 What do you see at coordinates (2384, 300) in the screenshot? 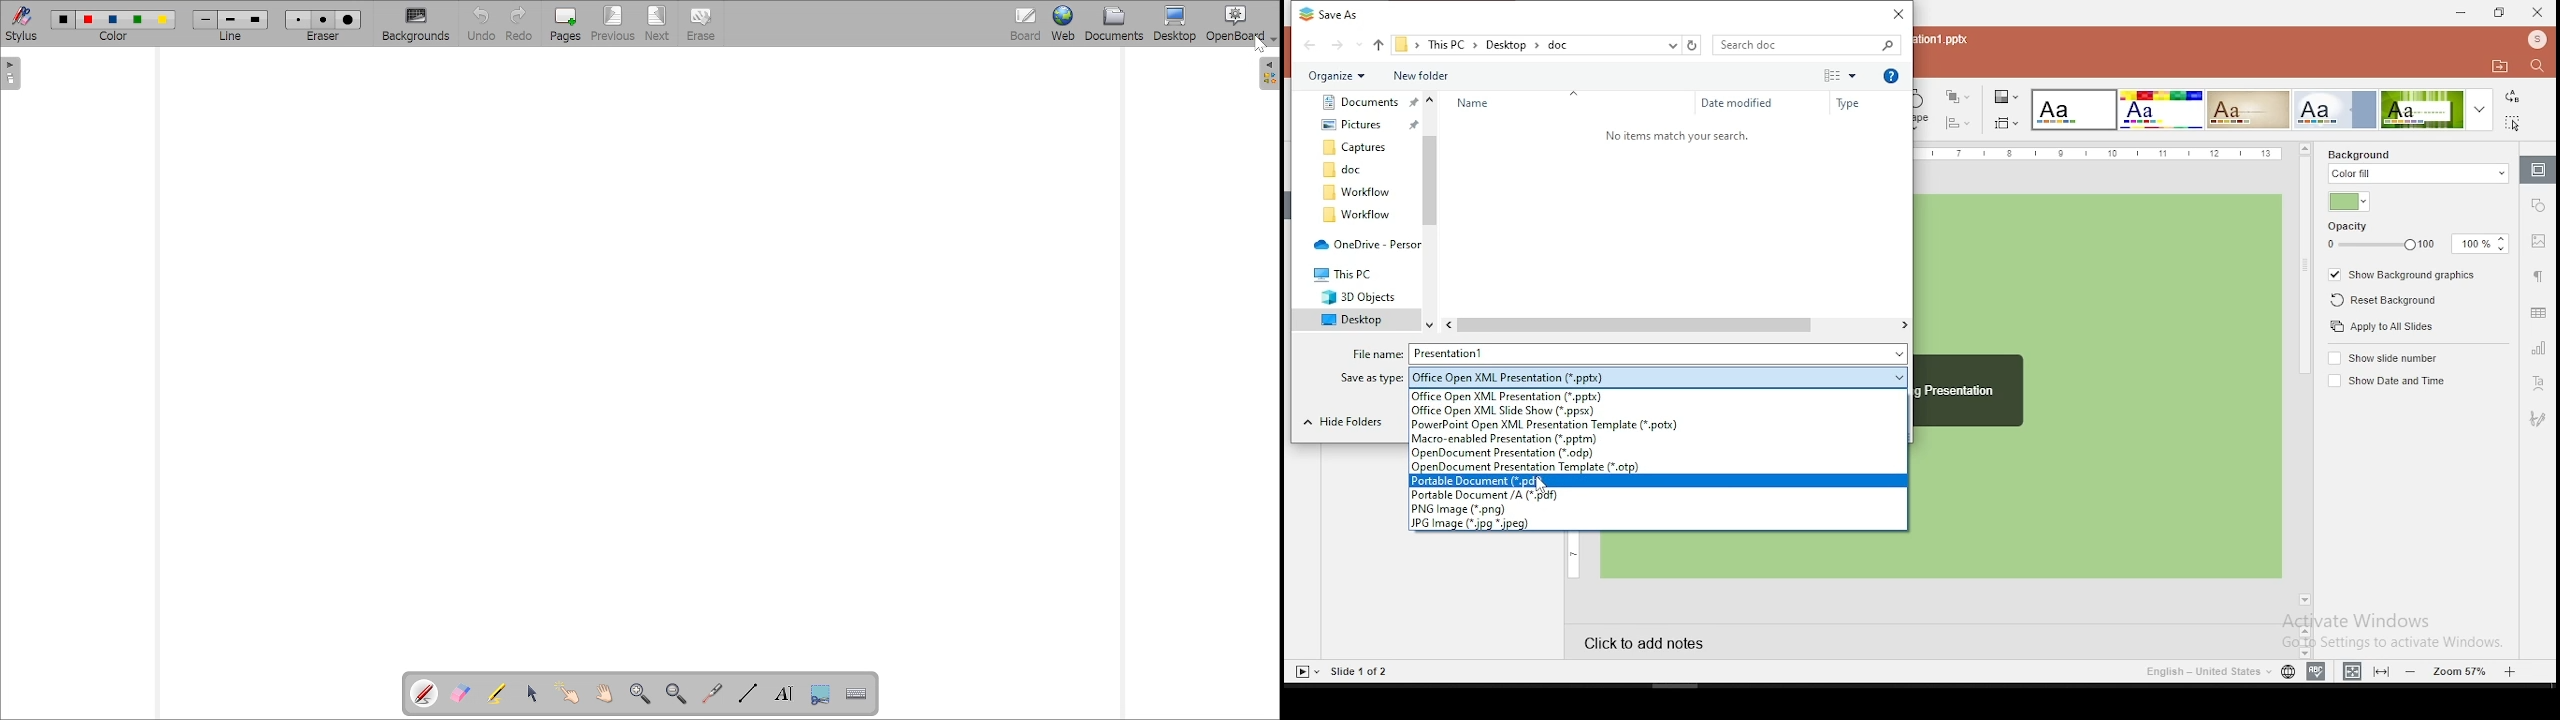
I see `reset background` at bounding box center [2384, 300].